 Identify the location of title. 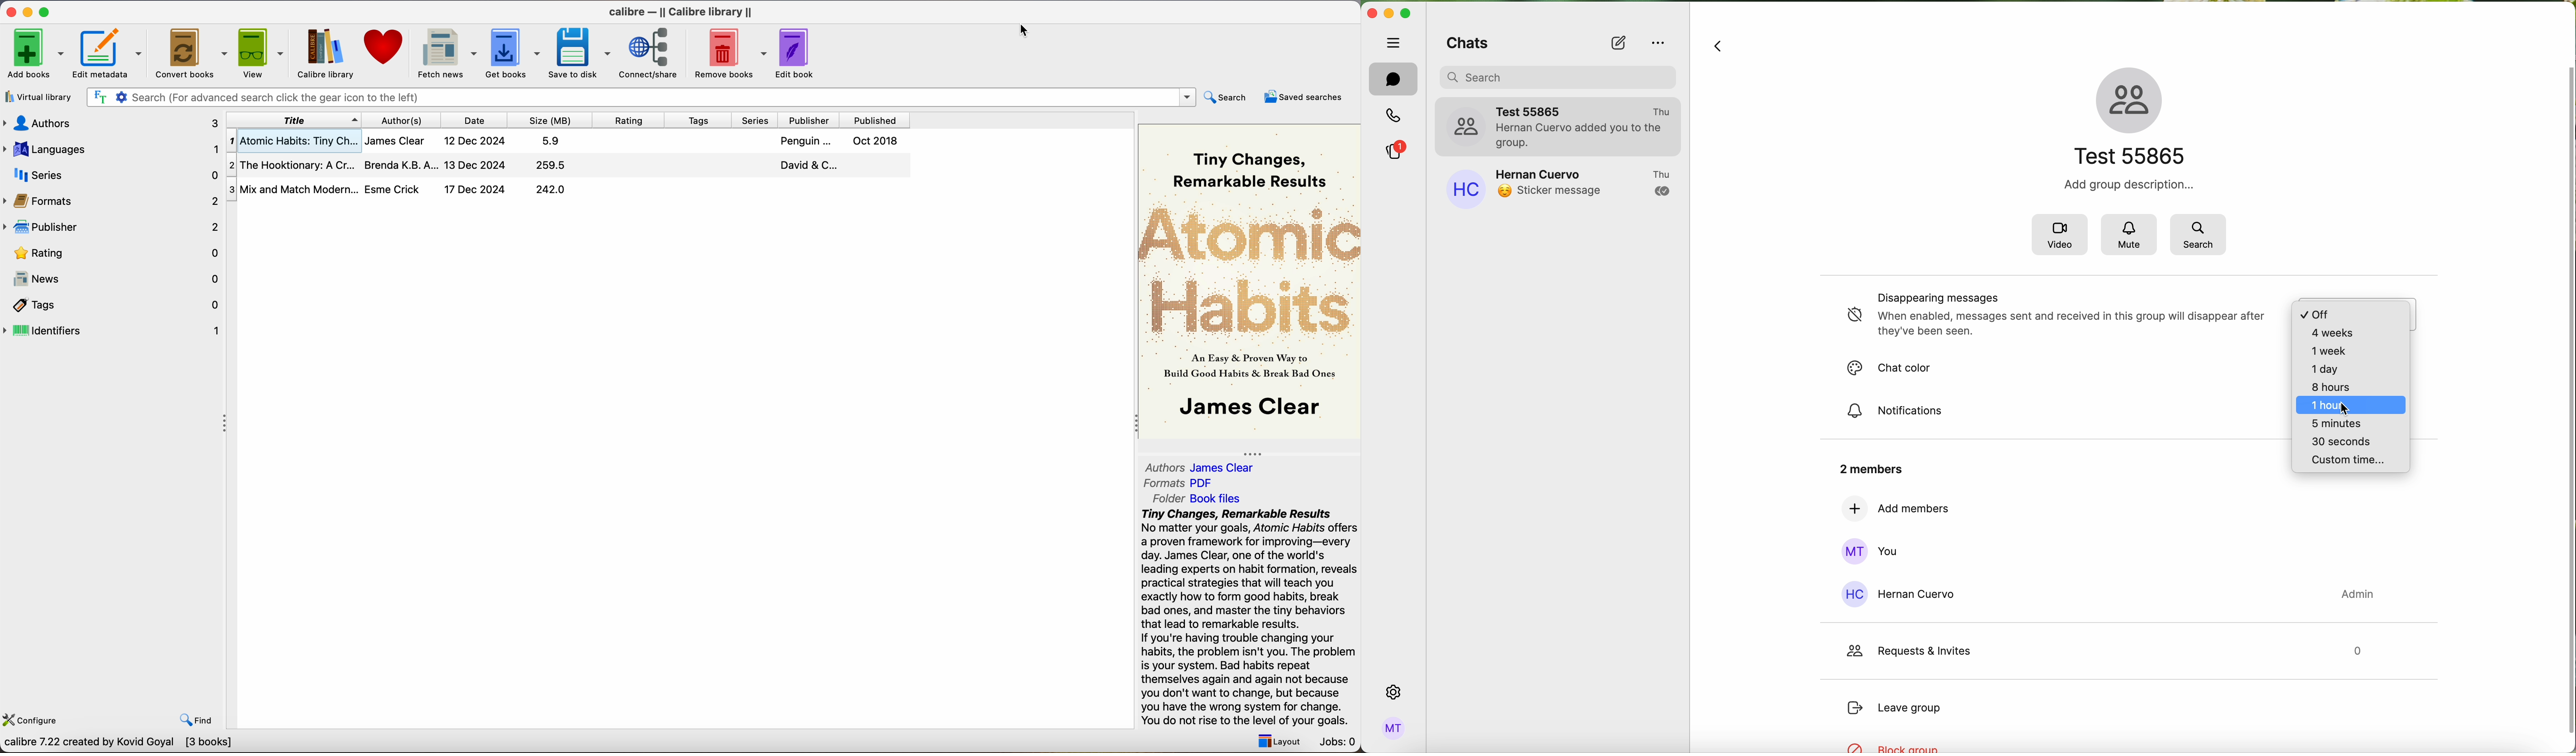
(294, 120).